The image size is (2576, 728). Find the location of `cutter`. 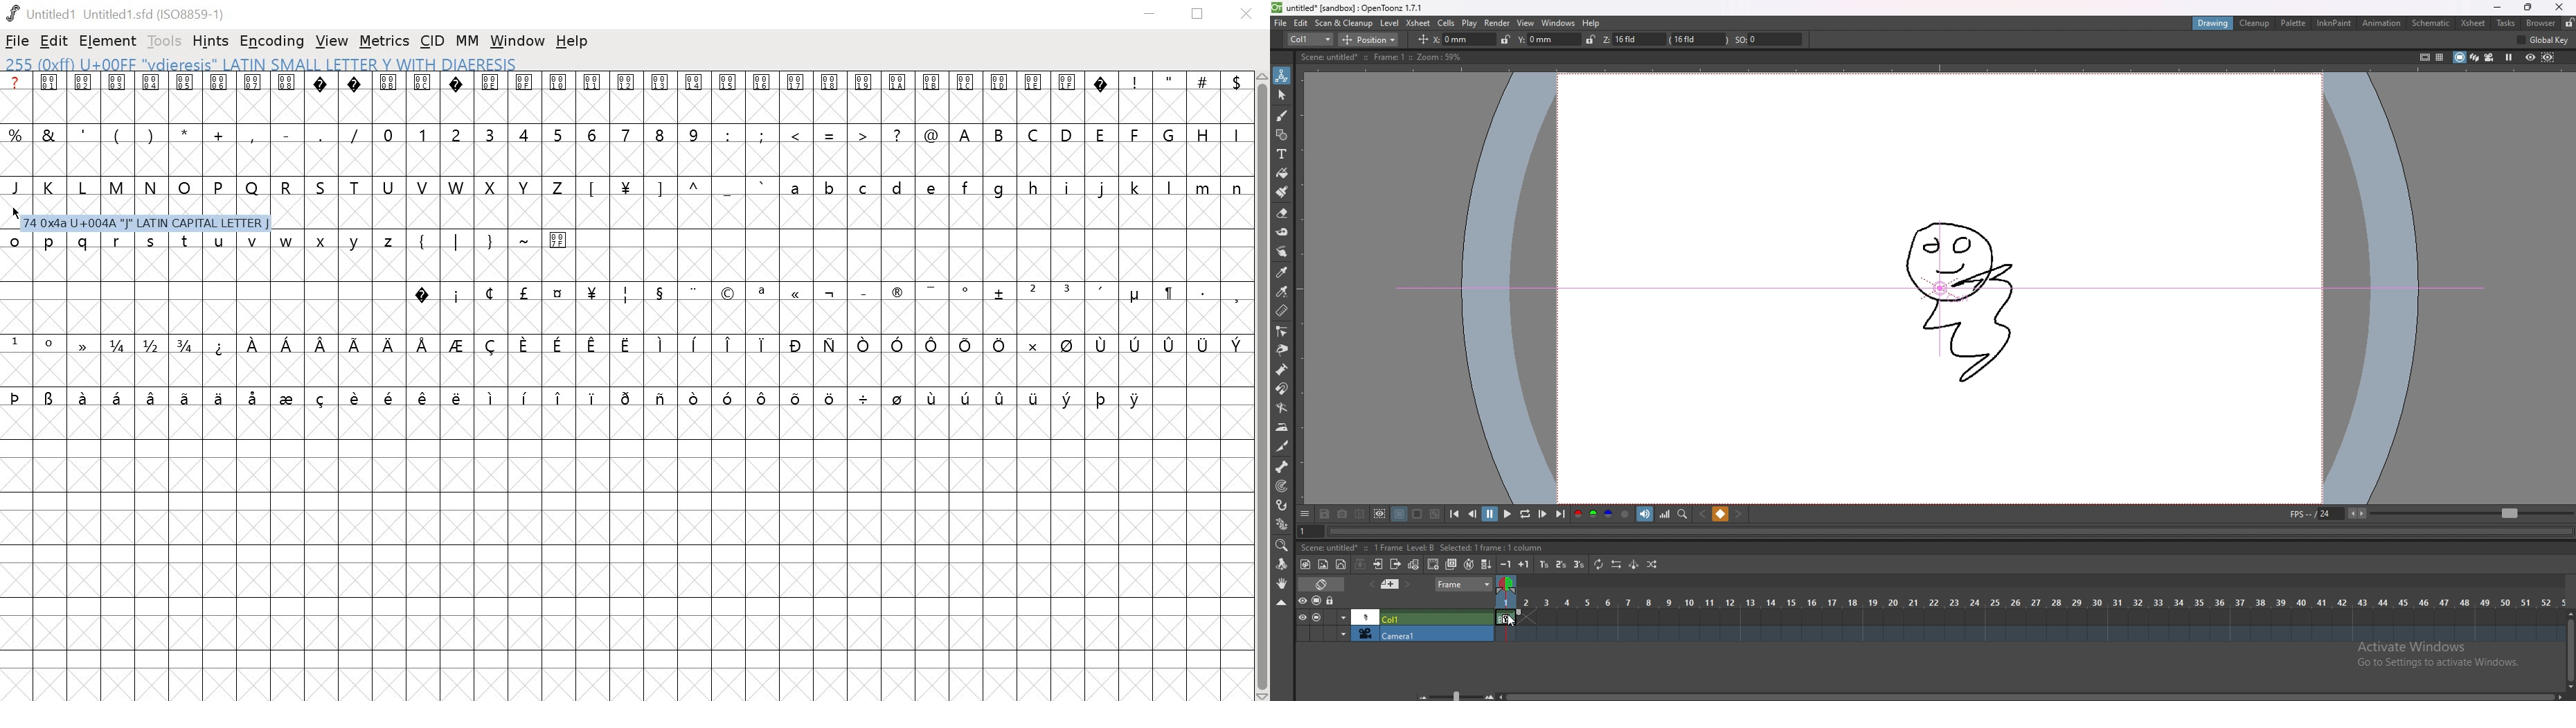

cutter is located at coordinates (1282, 446).